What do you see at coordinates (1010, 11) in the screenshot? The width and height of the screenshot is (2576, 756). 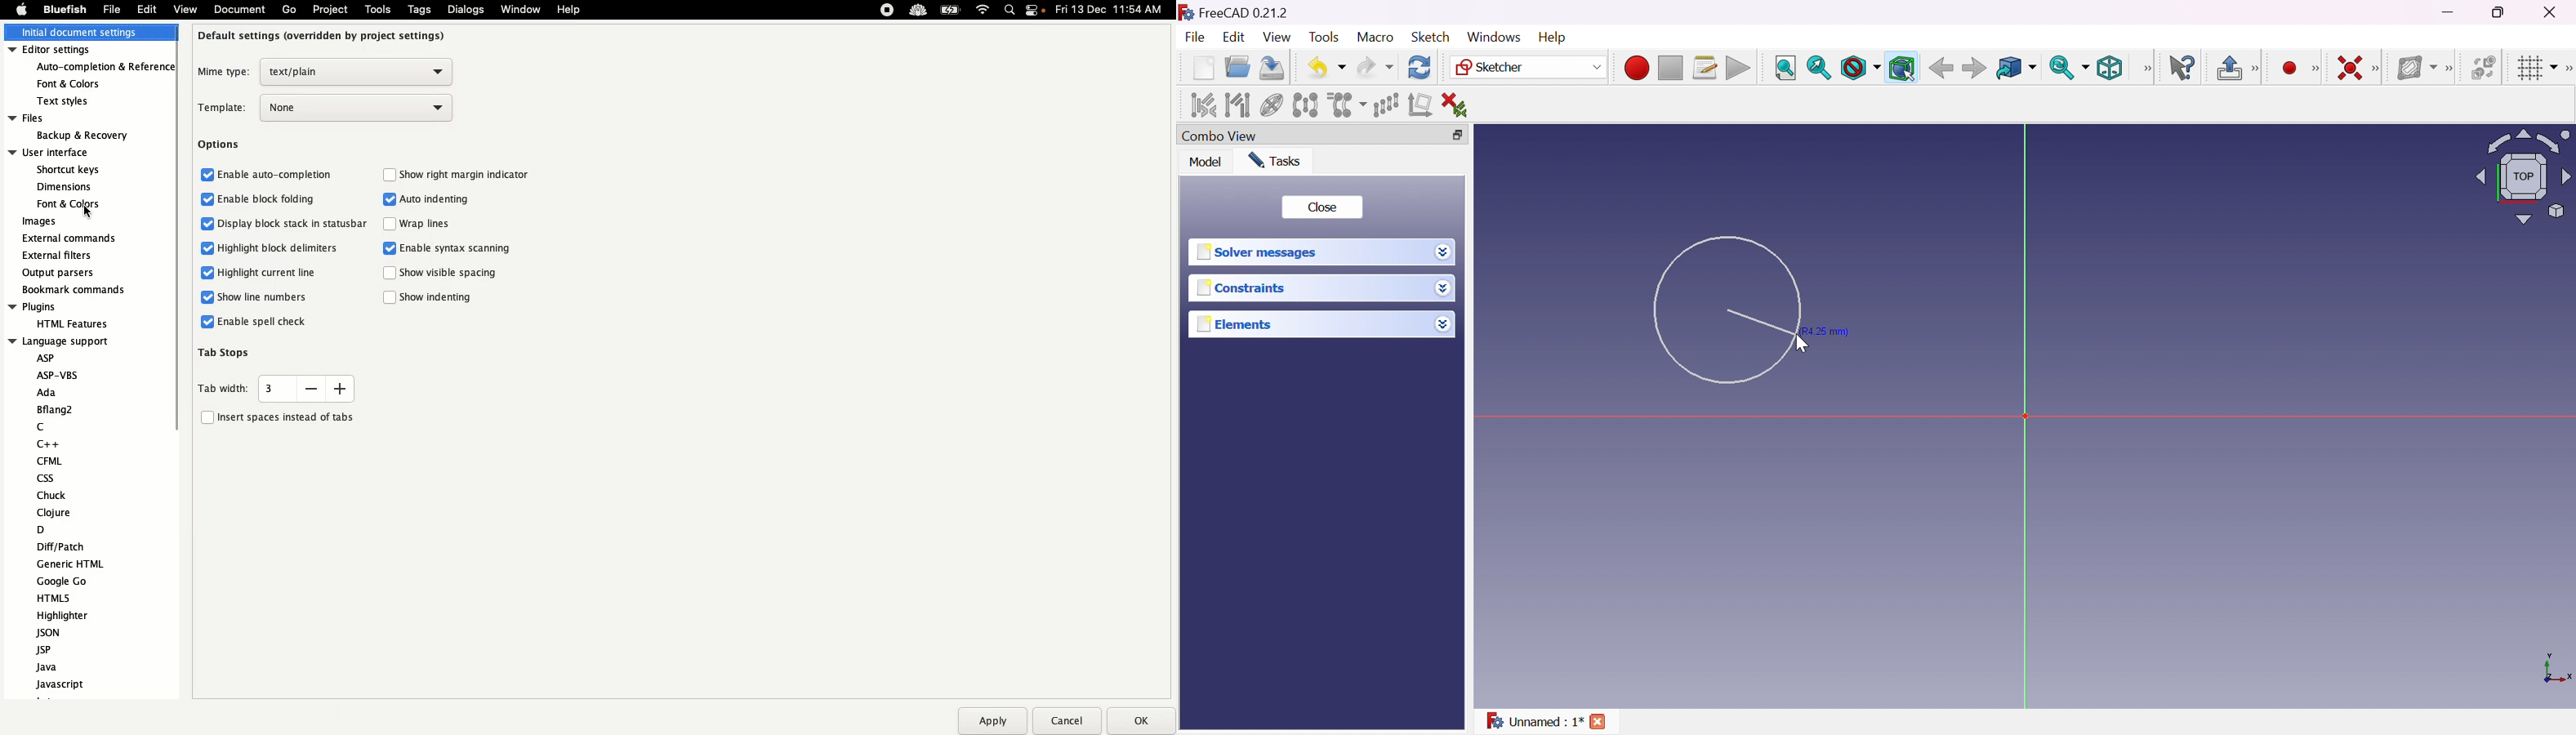 I see `Search` at bounding box center [1010, 11].